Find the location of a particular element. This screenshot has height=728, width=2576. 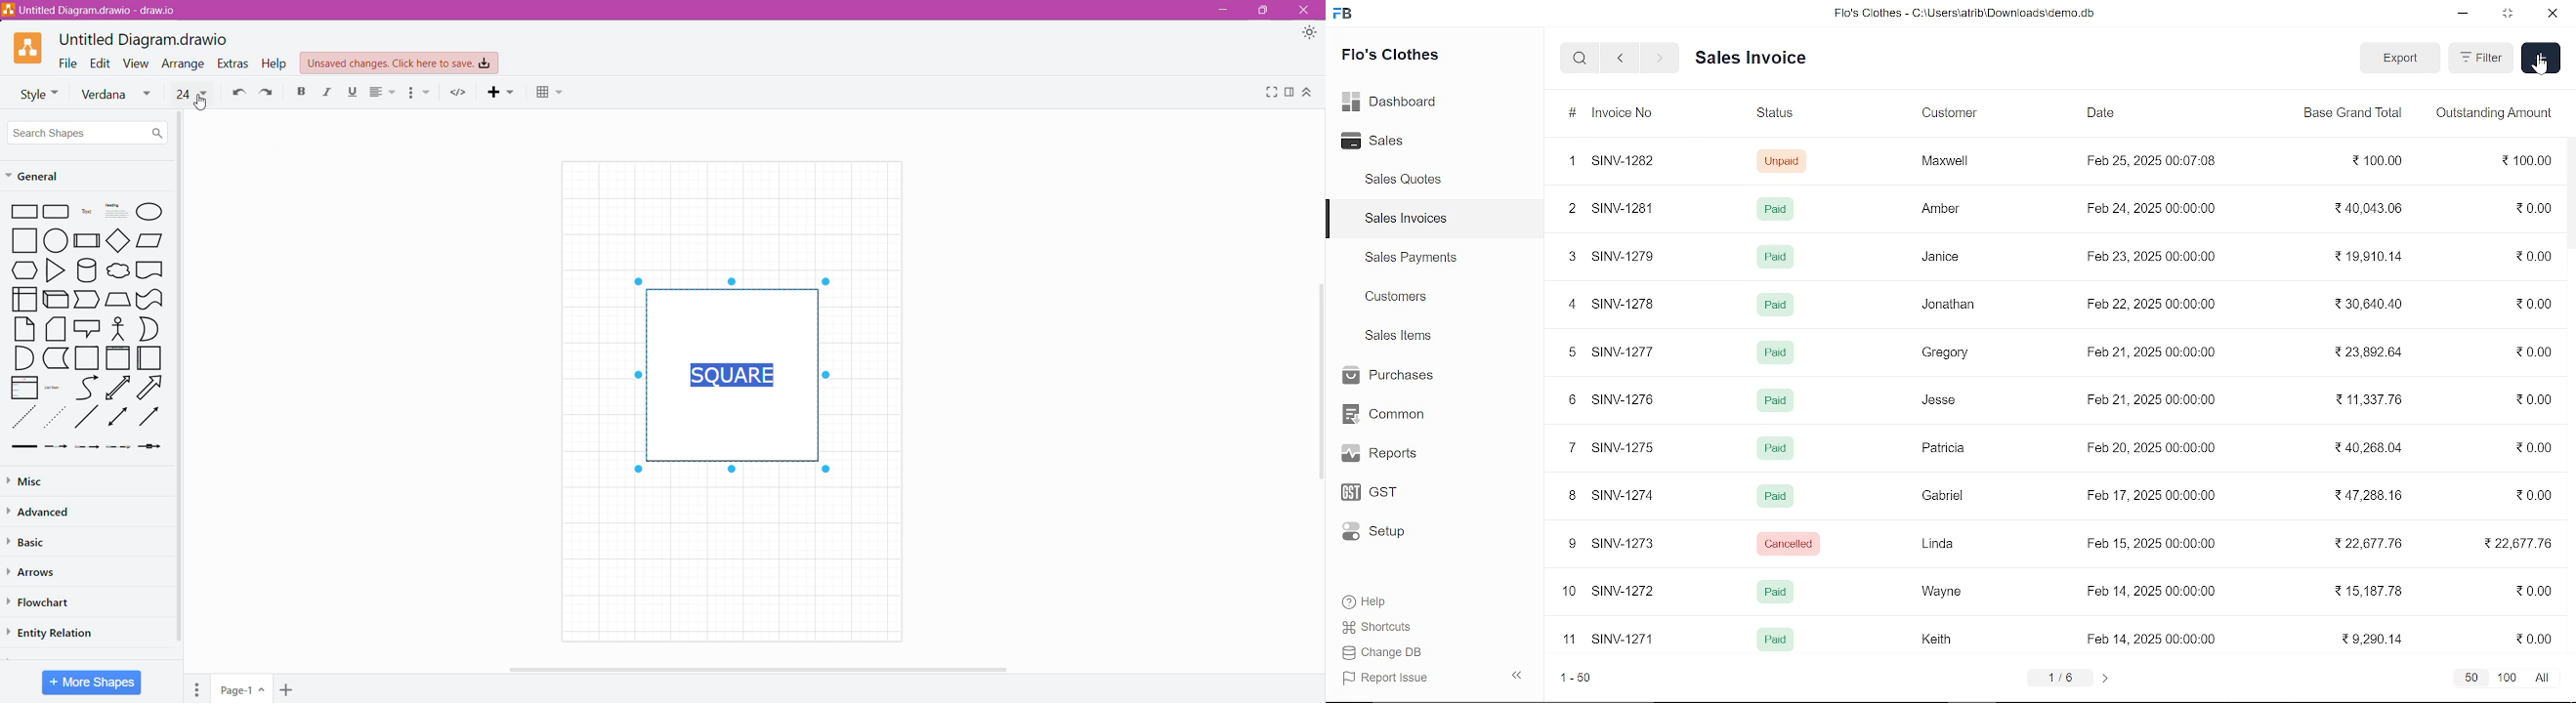

Reports. is located at coordinates (1387, 453).